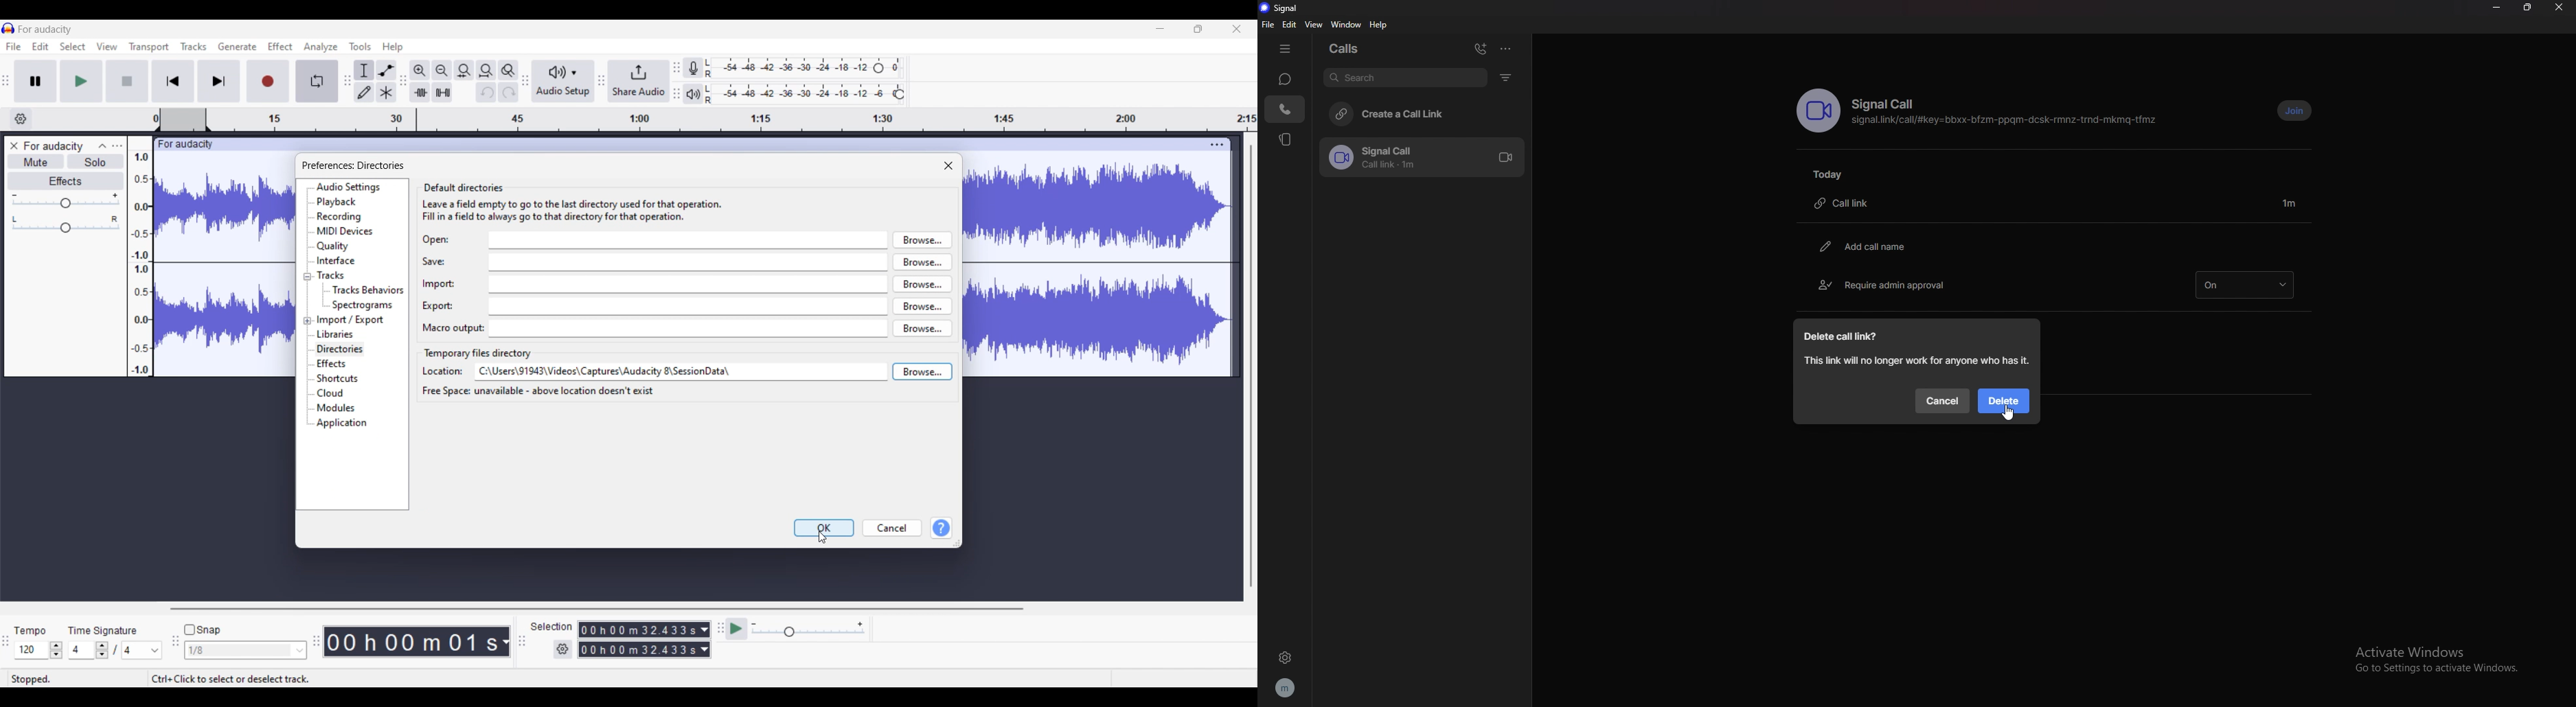 This screenshot has width=2576, height=728. What do you see at coordinates (331, 393) in the screenshot?
I see `Cloud` at bounding box center [331, 393].